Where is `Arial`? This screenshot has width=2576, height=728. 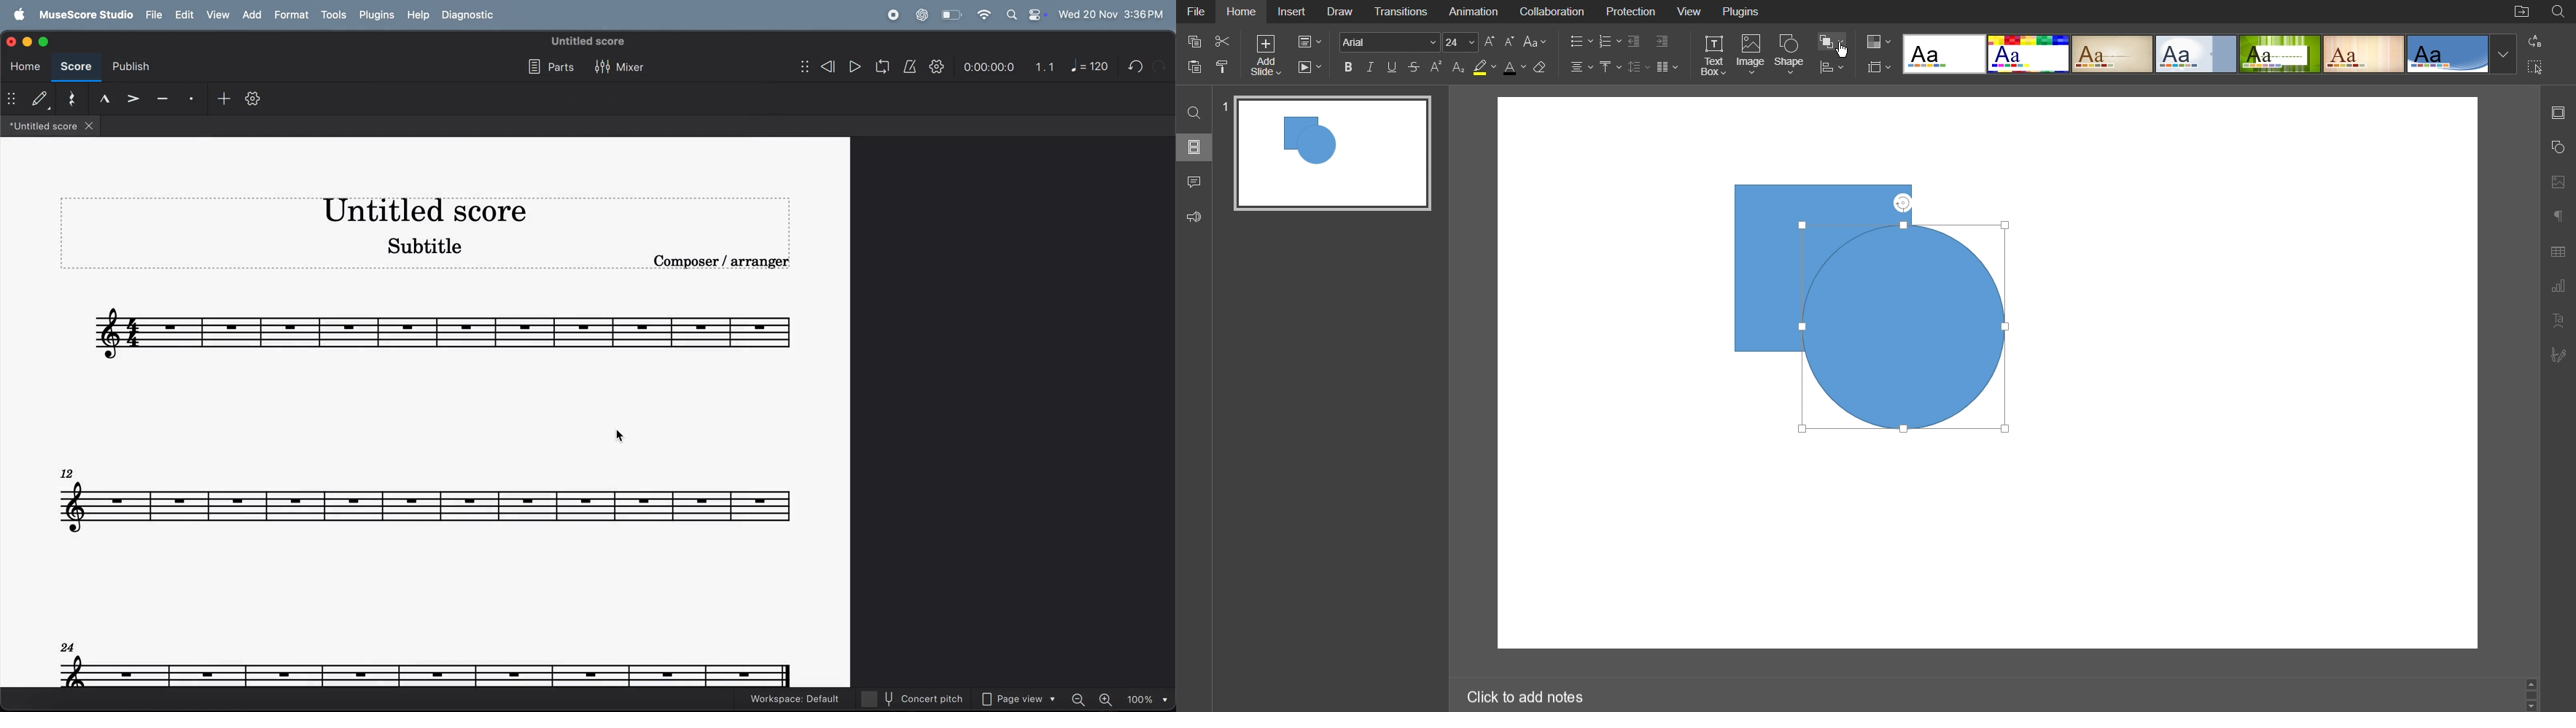
Arial is located at coordinates (1390, 42).